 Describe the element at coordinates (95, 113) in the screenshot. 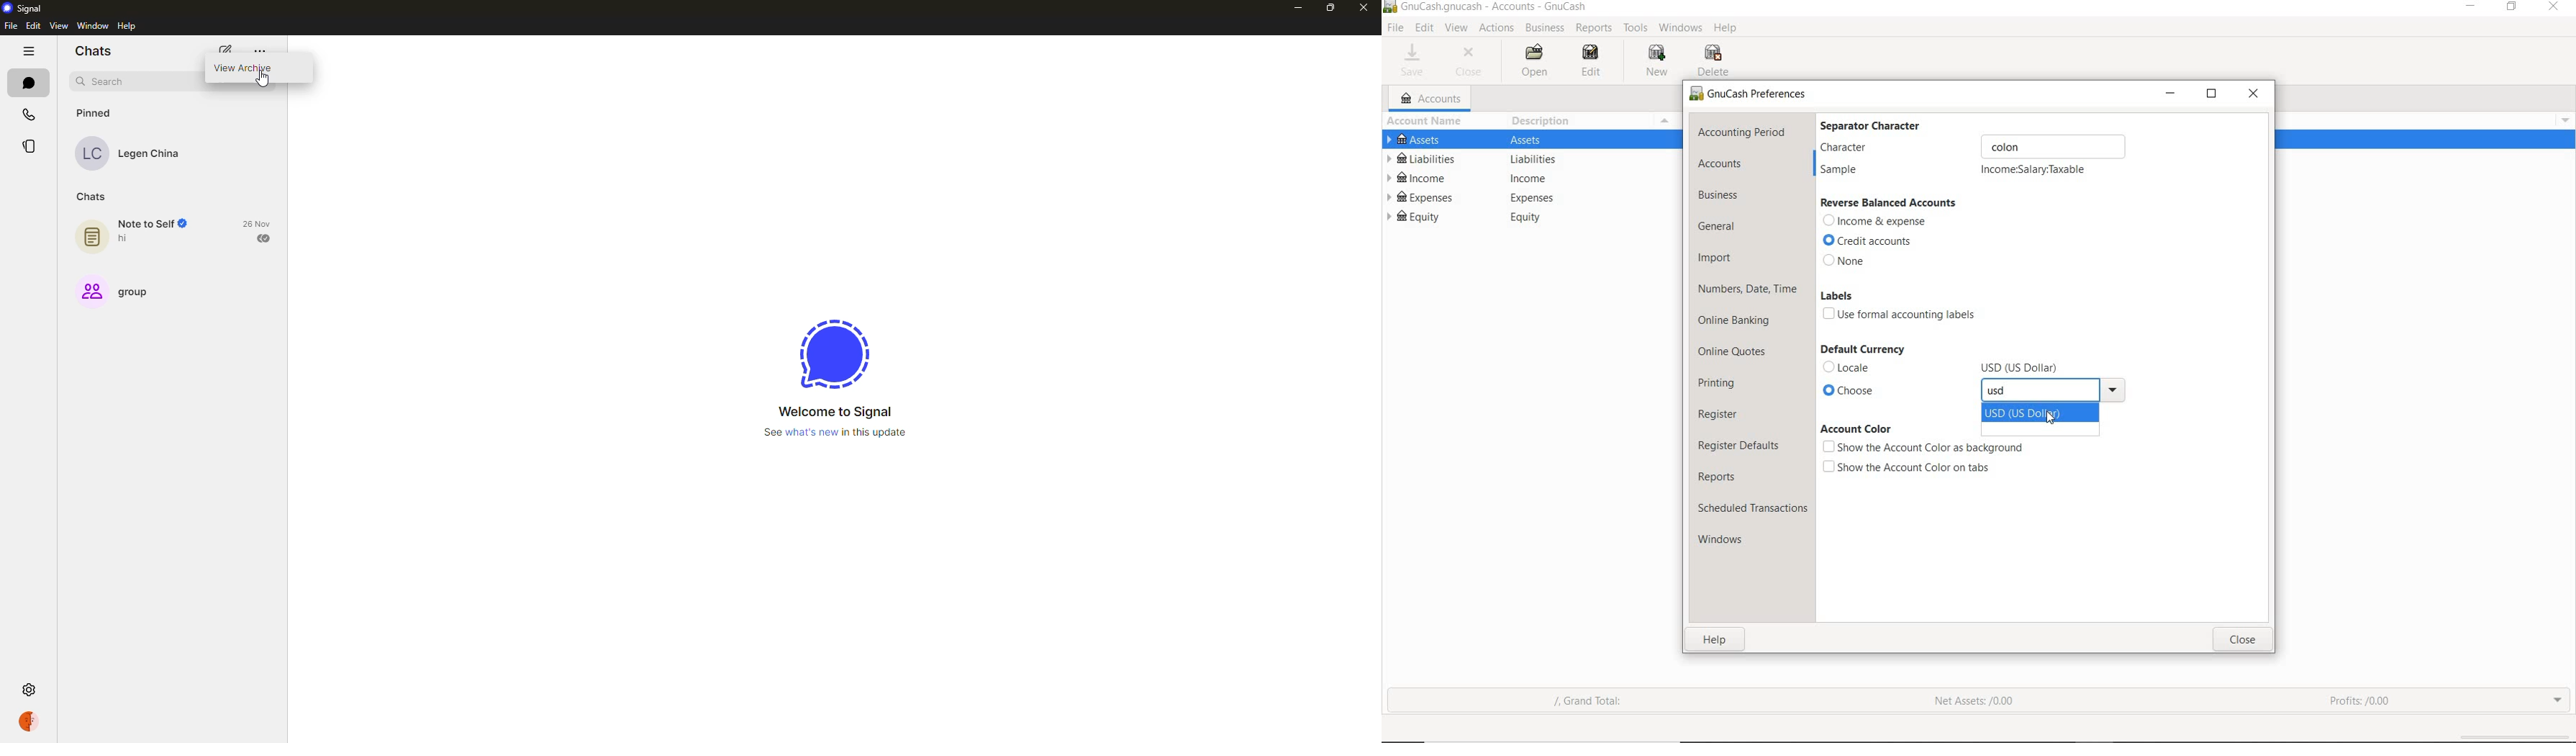

I see `pinned` at that location.